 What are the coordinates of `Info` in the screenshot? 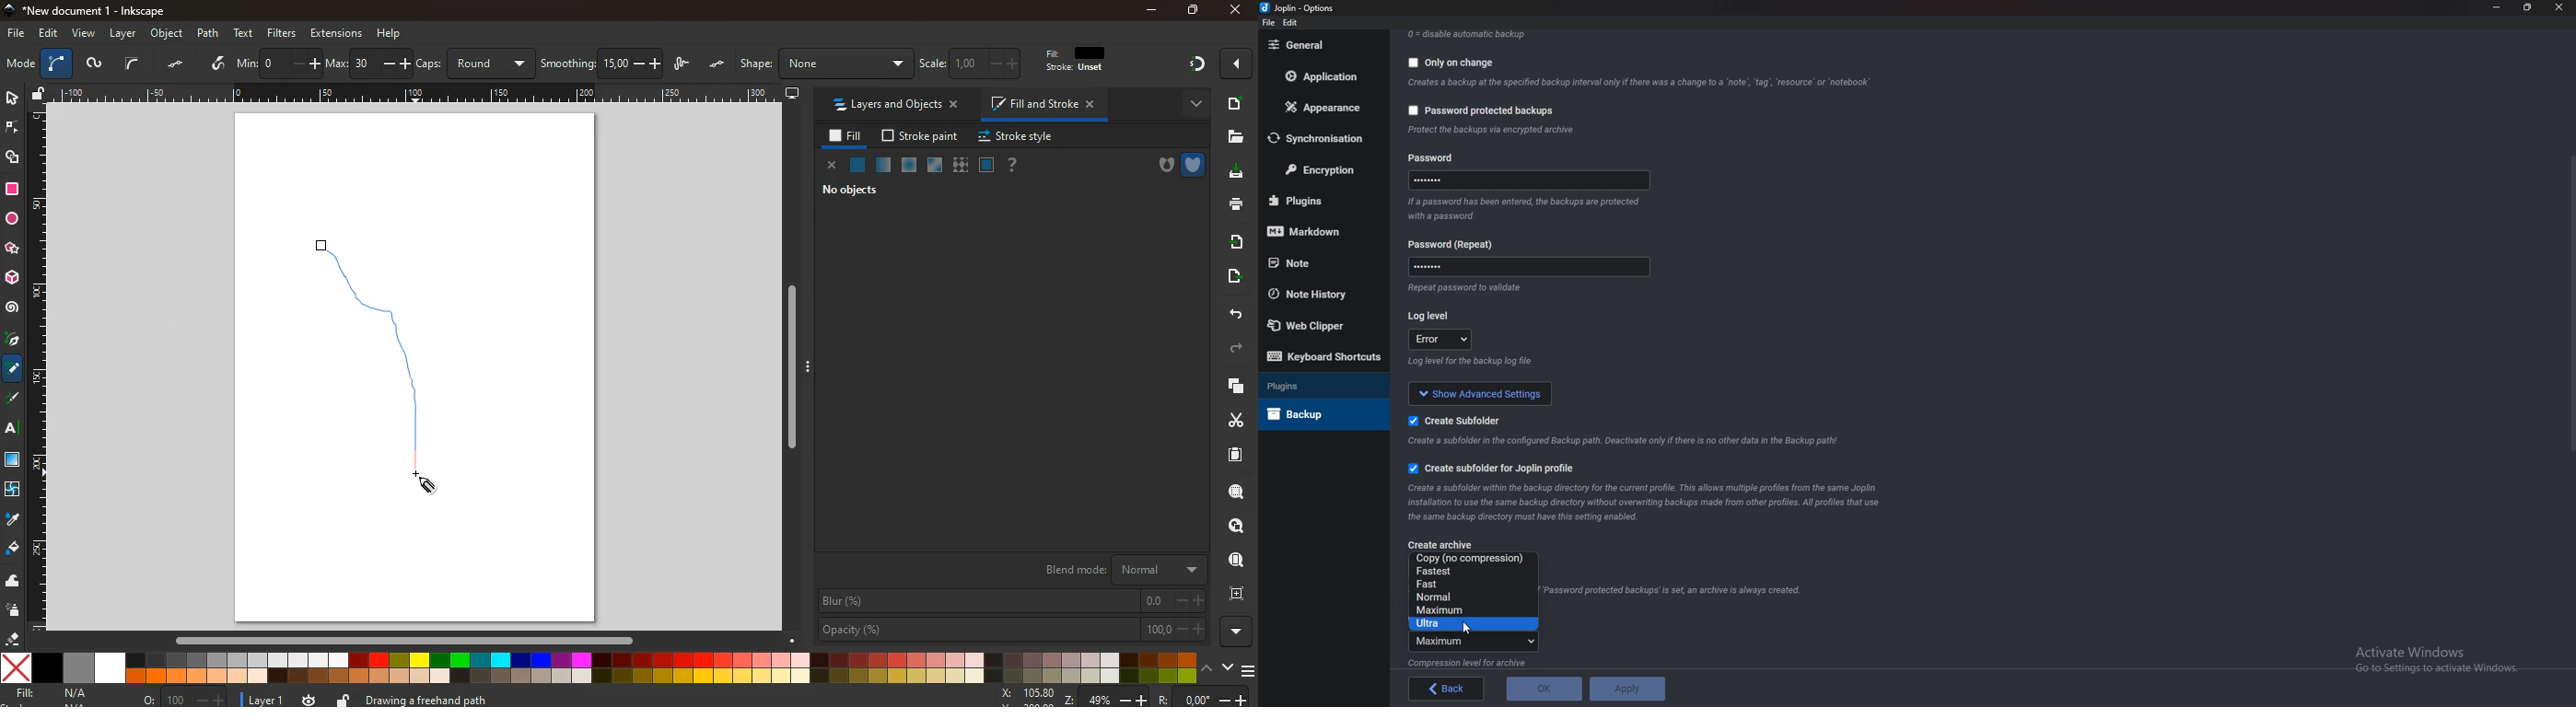 It's located at (1467, 290).